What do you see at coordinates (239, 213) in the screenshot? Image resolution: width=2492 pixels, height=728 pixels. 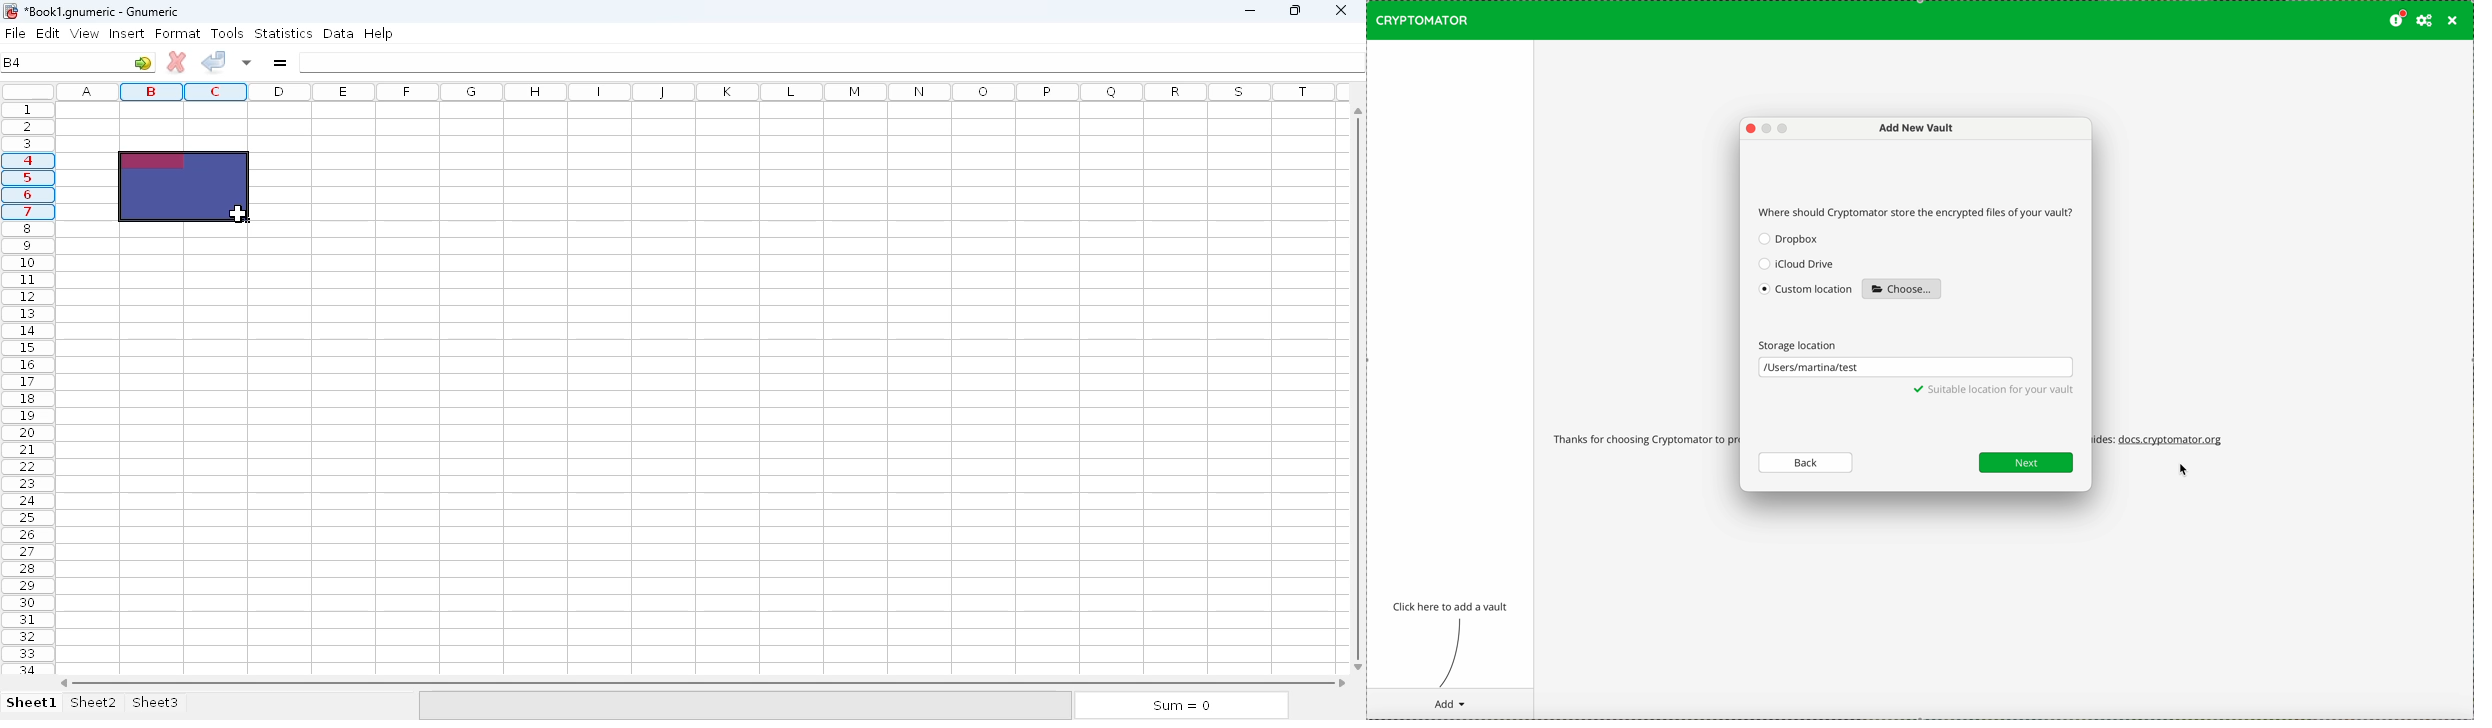 I see `cursor` at bounding box center [239, 213].